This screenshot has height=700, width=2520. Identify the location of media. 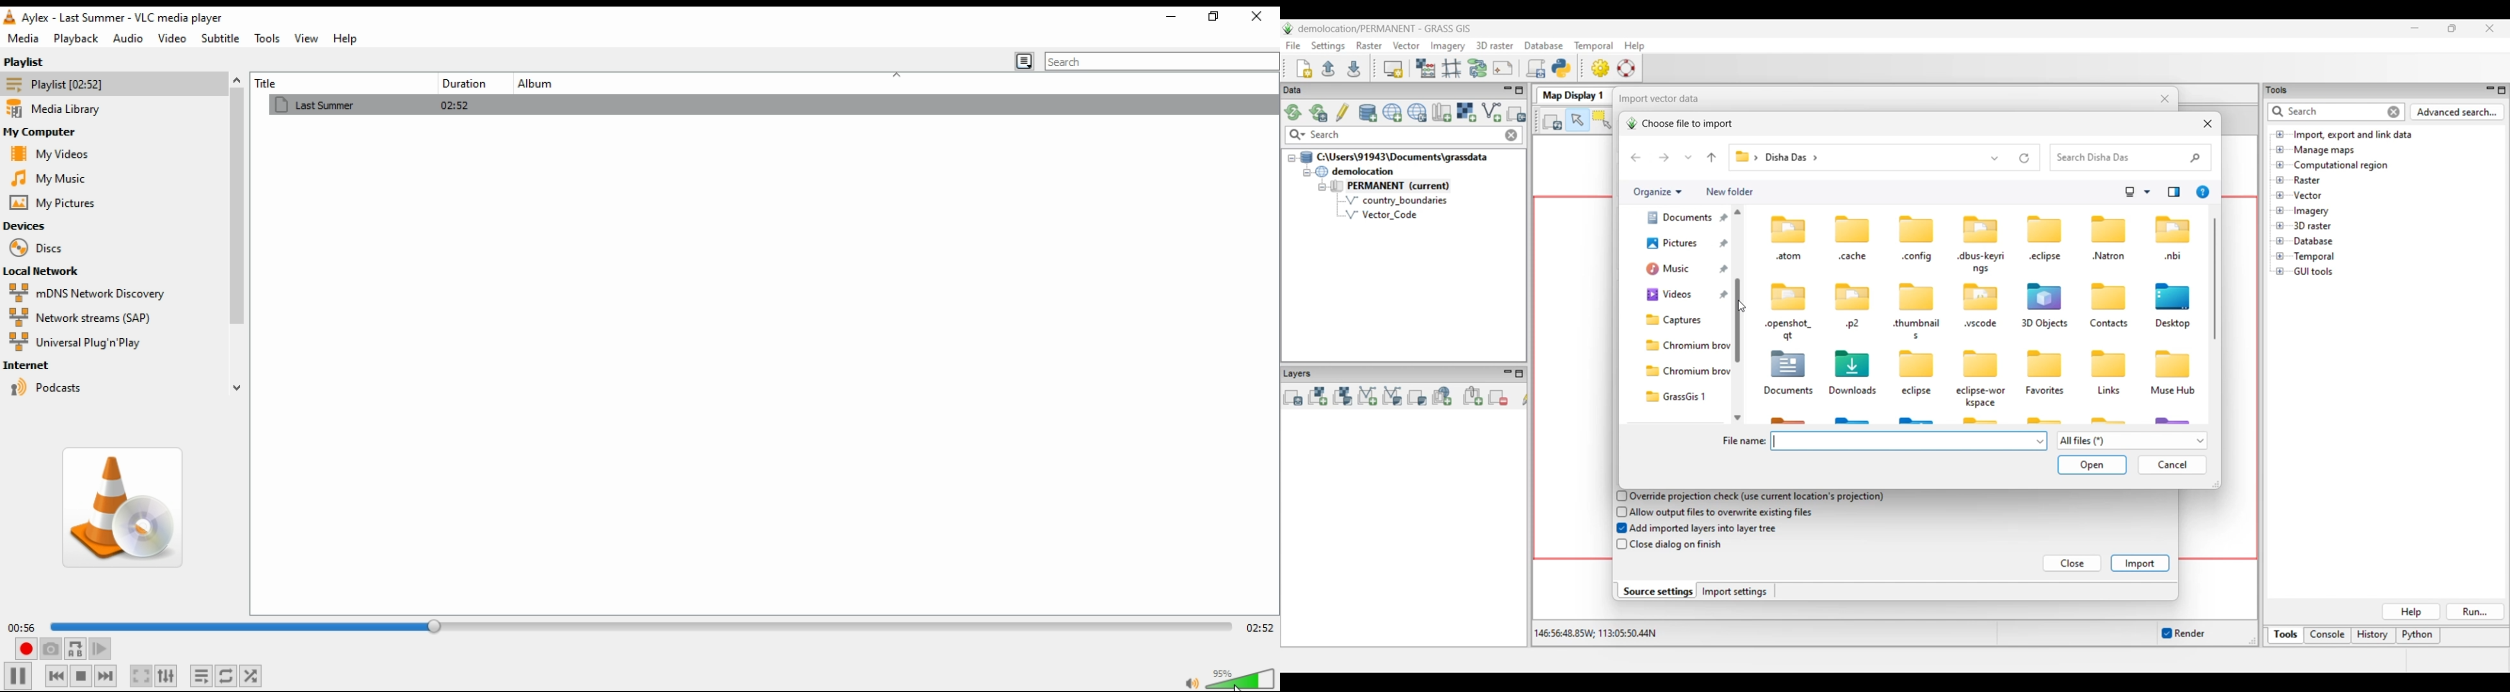
(23, 39).